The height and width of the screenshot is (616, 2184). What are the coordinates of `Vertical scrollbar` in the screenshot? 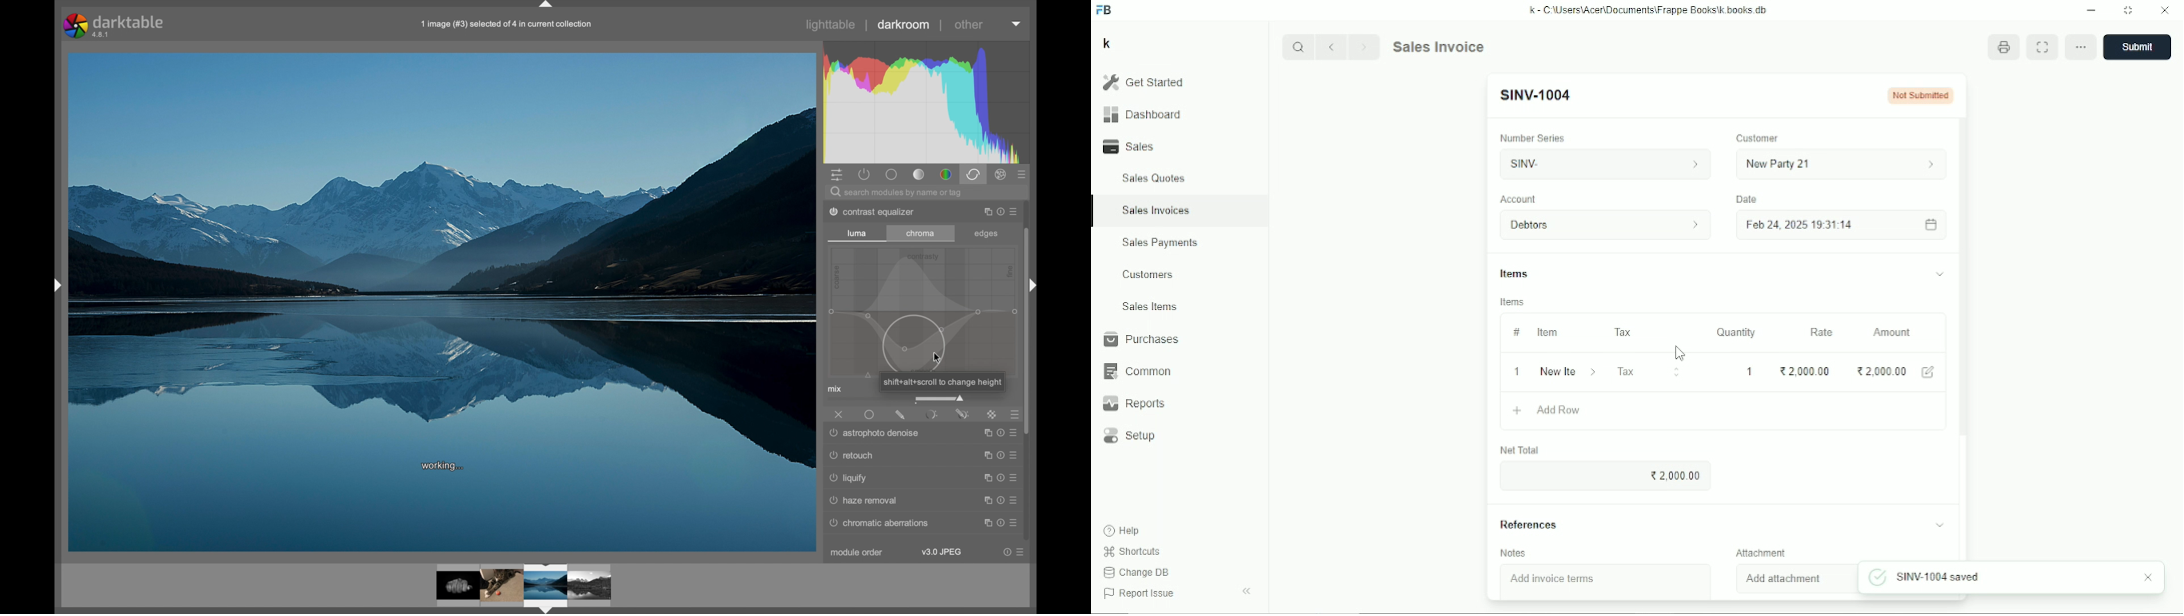 It's located at (1965, 283).